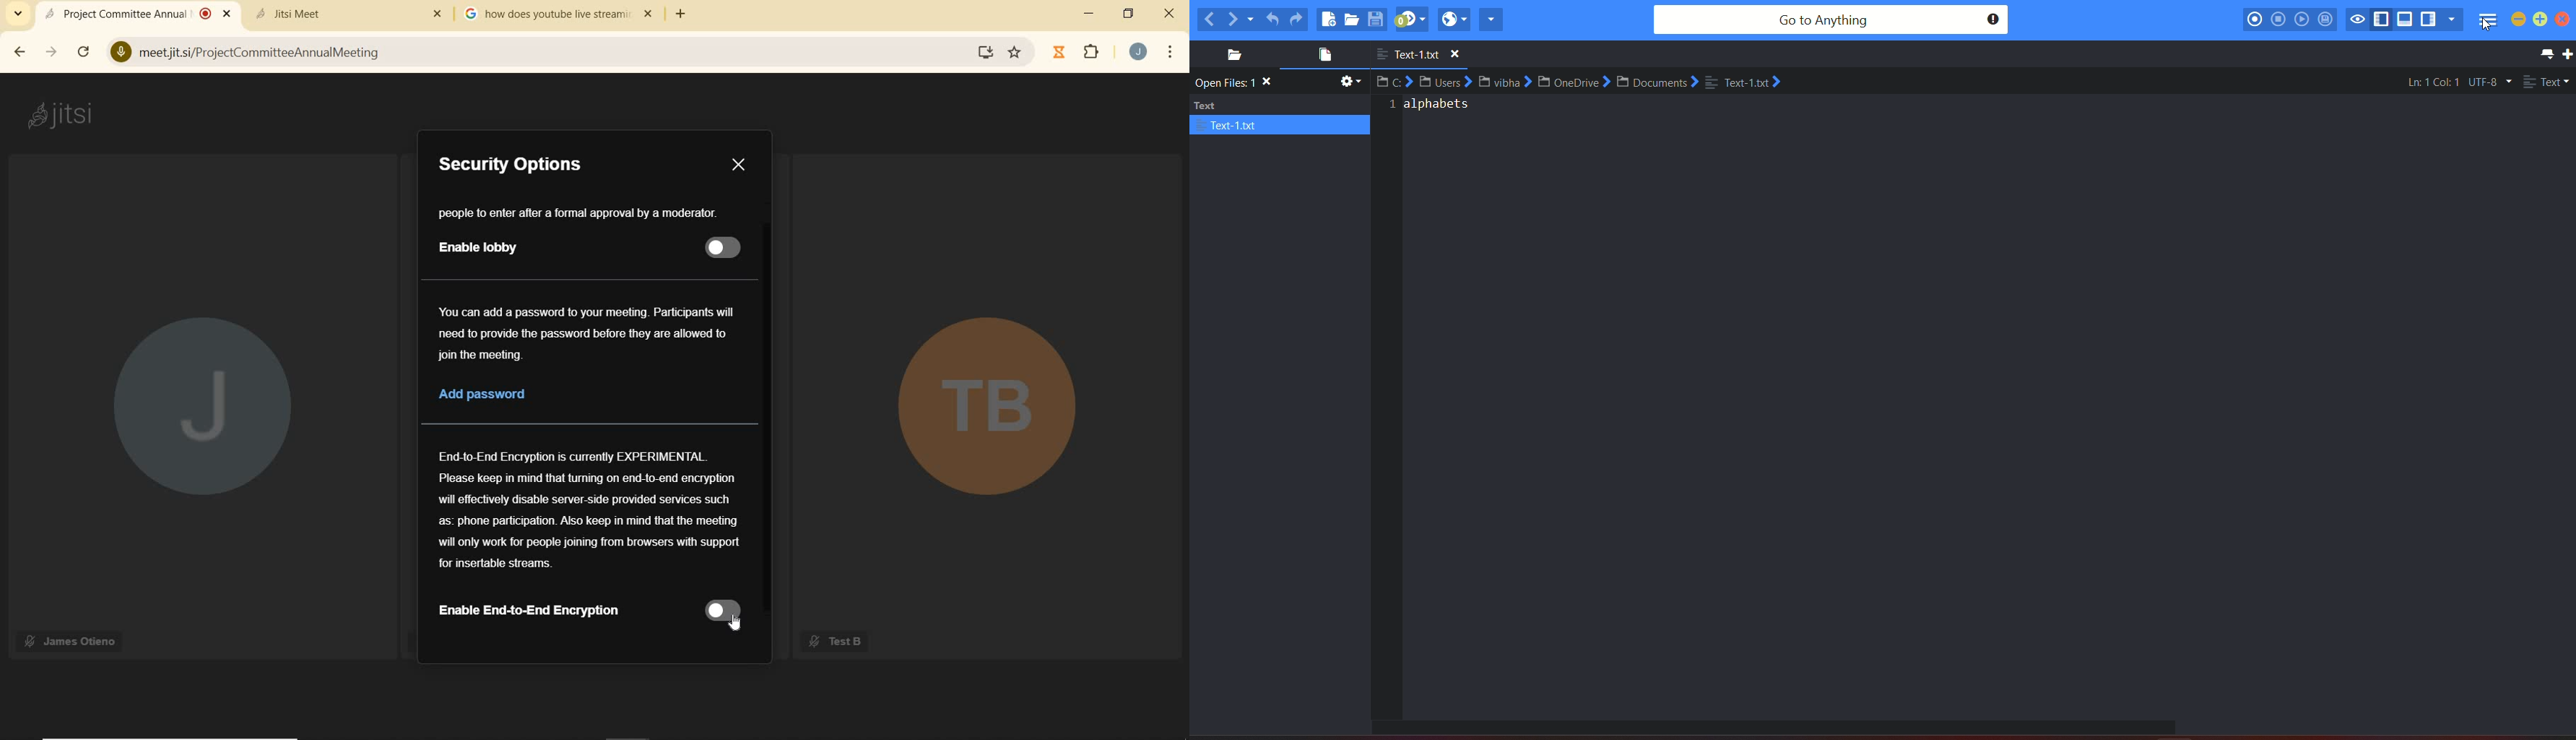 The height and width of the screenshot is (756, 2576). I want to click on BACK, so click(17, 53).